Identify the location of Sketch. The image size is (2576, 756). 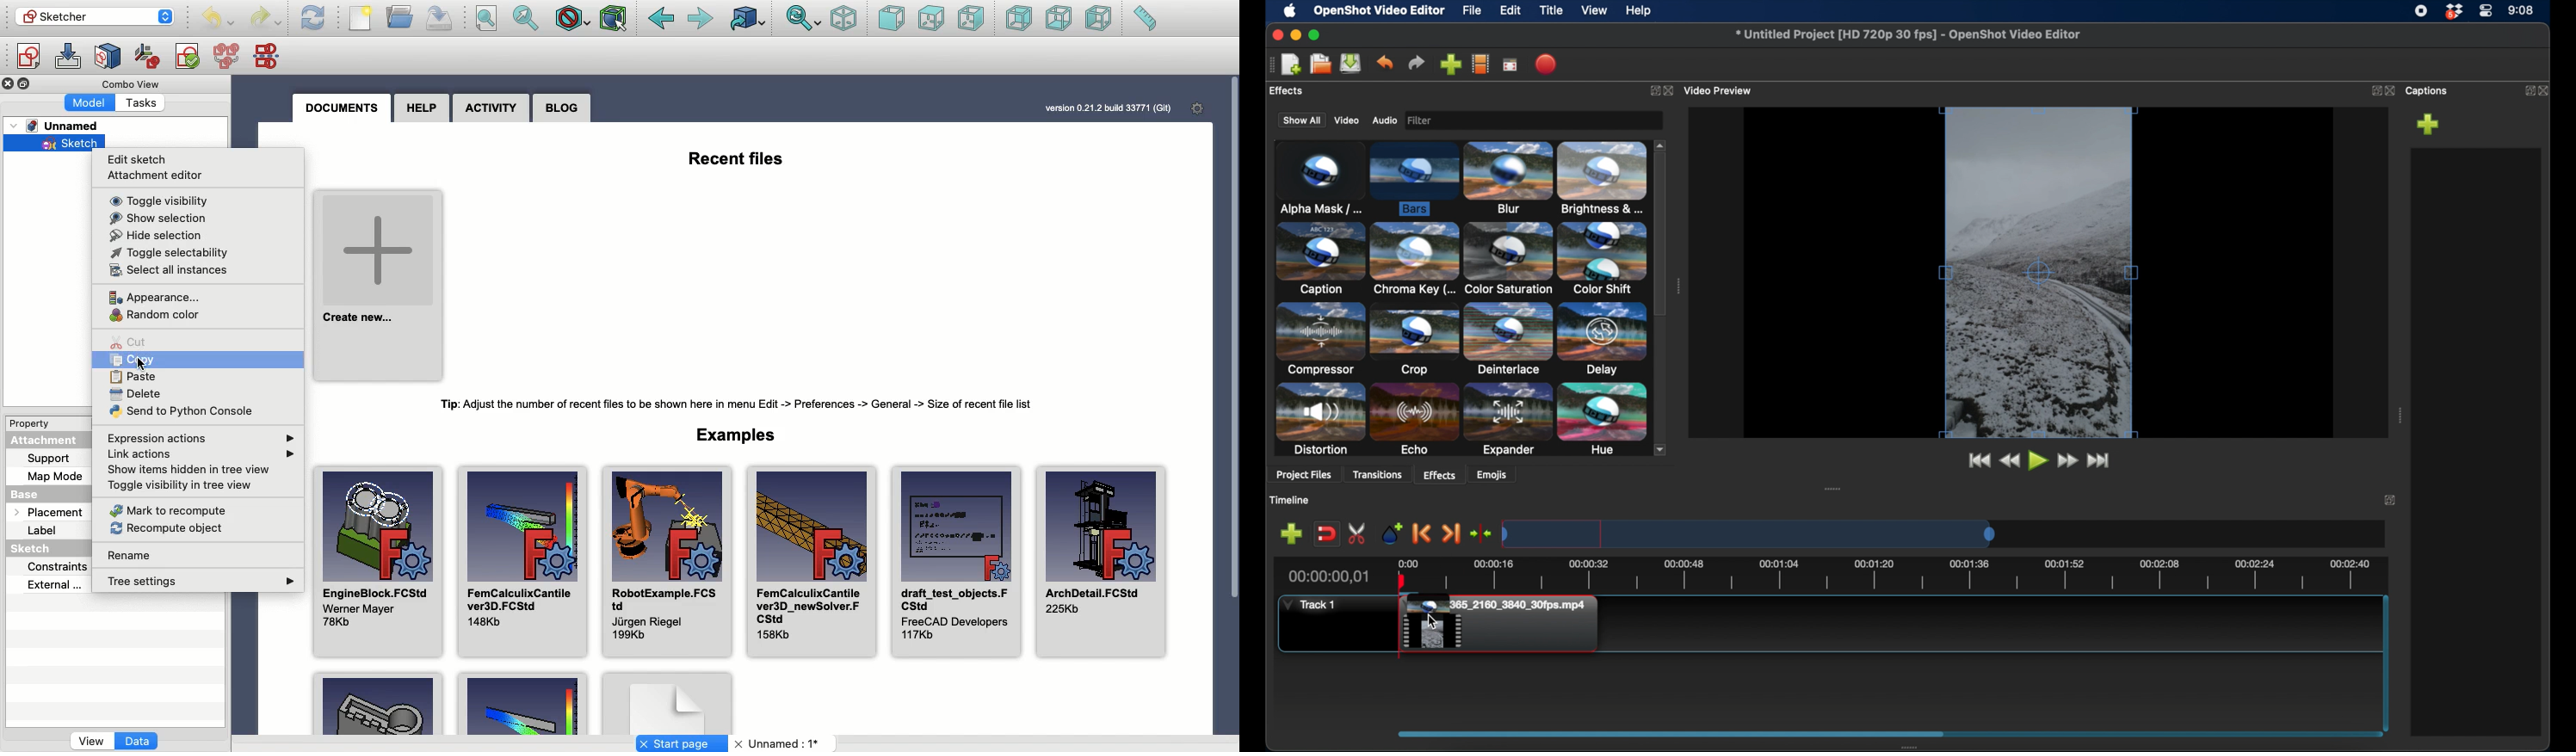
(59, 144).